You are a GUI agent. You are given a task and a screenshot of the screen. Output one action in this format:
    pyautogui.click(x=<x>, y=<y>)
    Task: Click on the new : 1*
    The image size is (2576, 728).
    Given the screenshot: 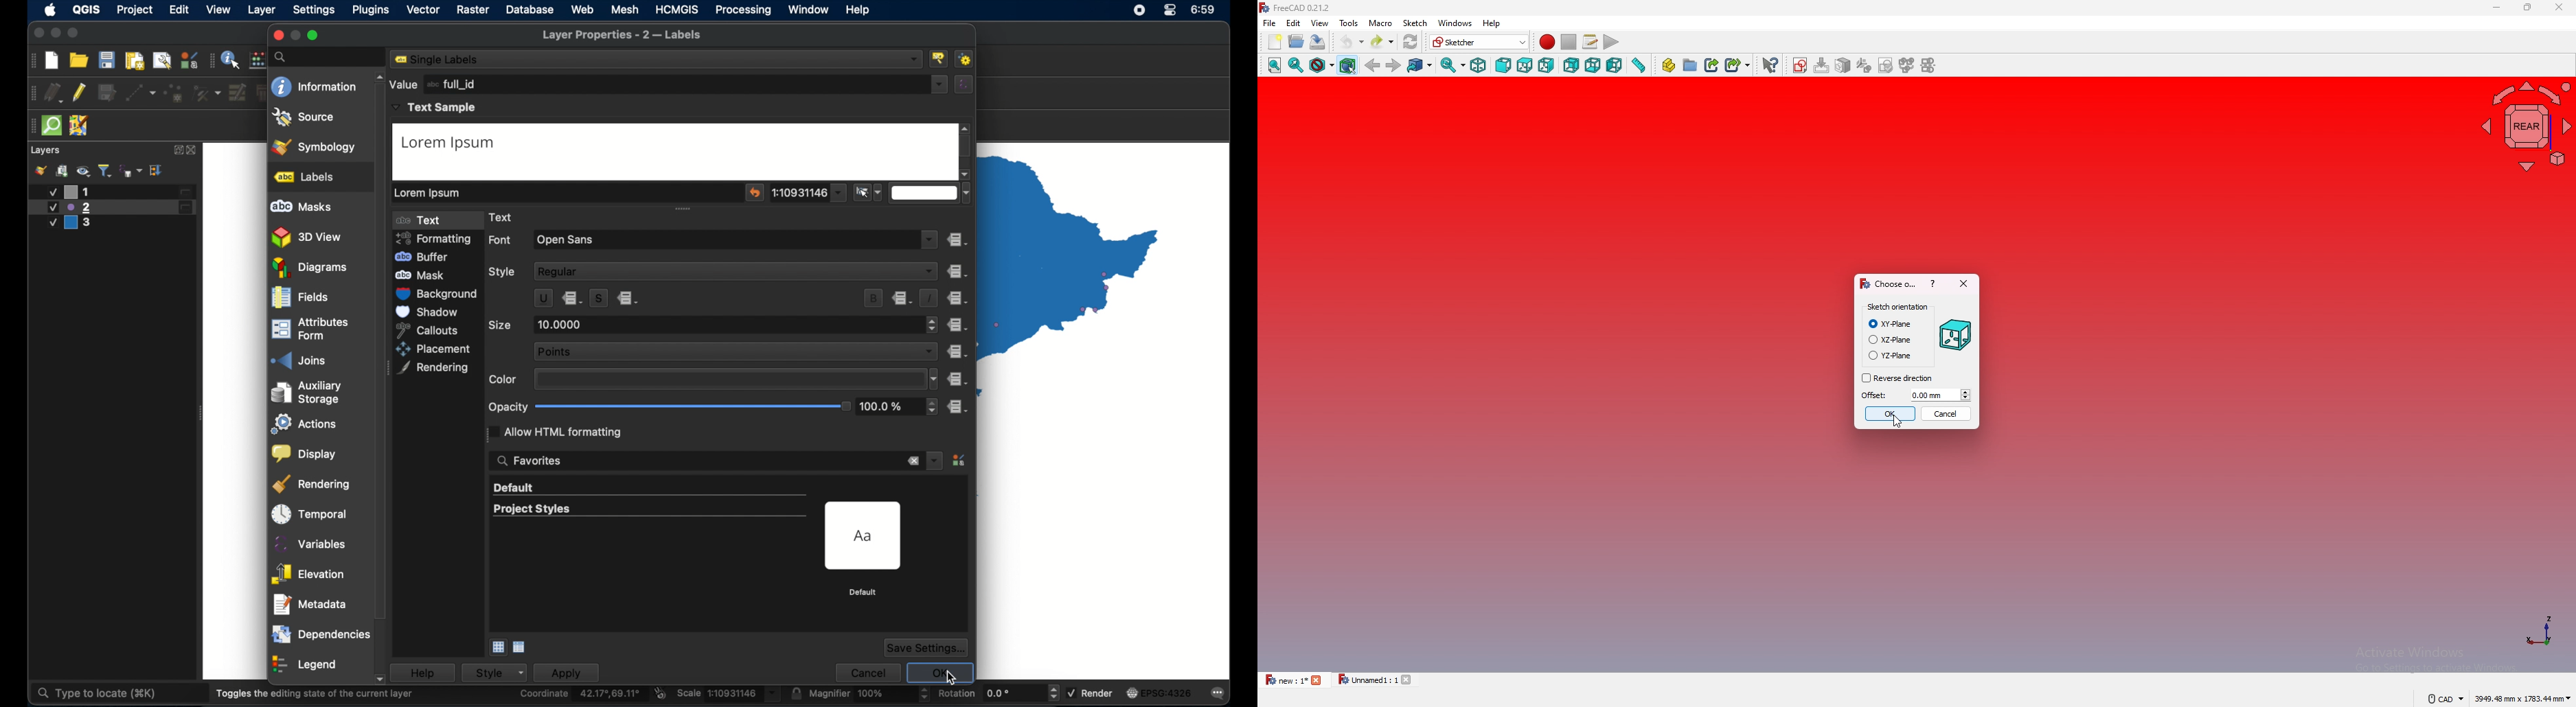 What is the action you would take?
    pyautogui.click(x=1286, y=680)
    